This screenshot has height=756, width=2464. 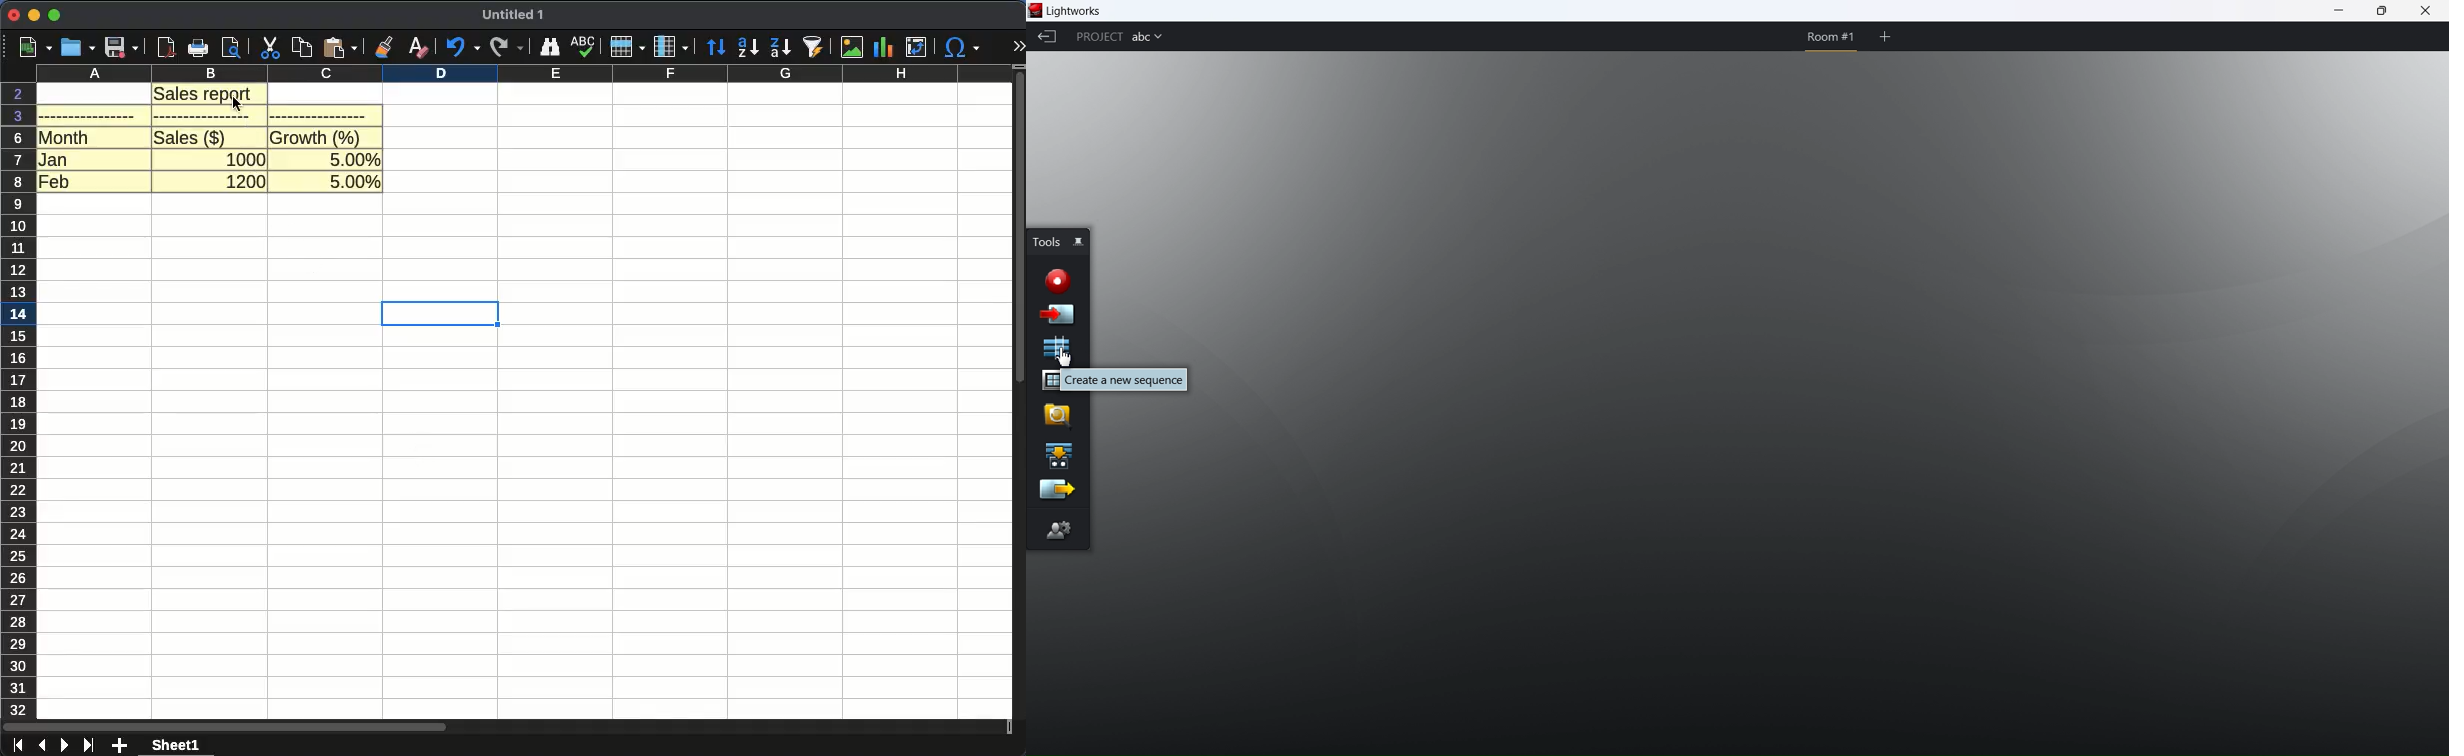 What do you see at coordinates (419, 47) in the screenshot?
I see `clear formatting` at bounding box center [419, 47].